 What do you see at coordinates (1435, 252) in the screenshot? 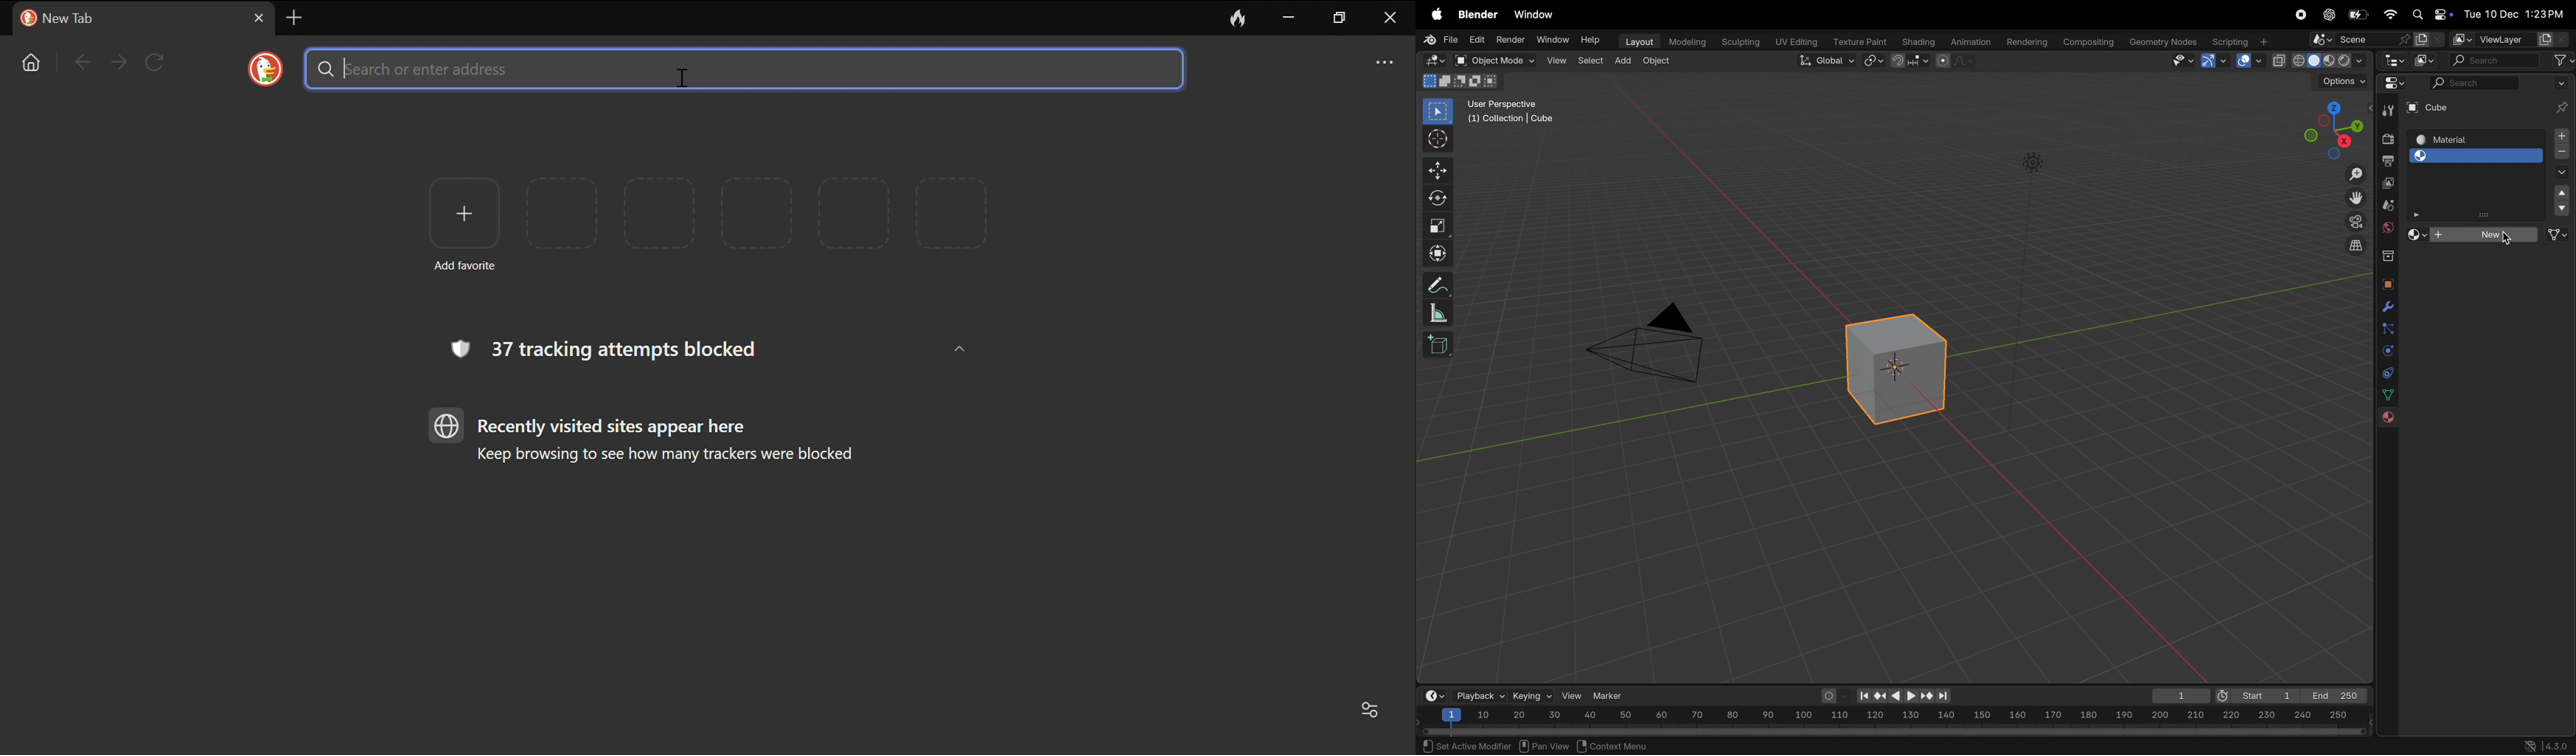
I see `transform` at bounding box center [1435, 252].